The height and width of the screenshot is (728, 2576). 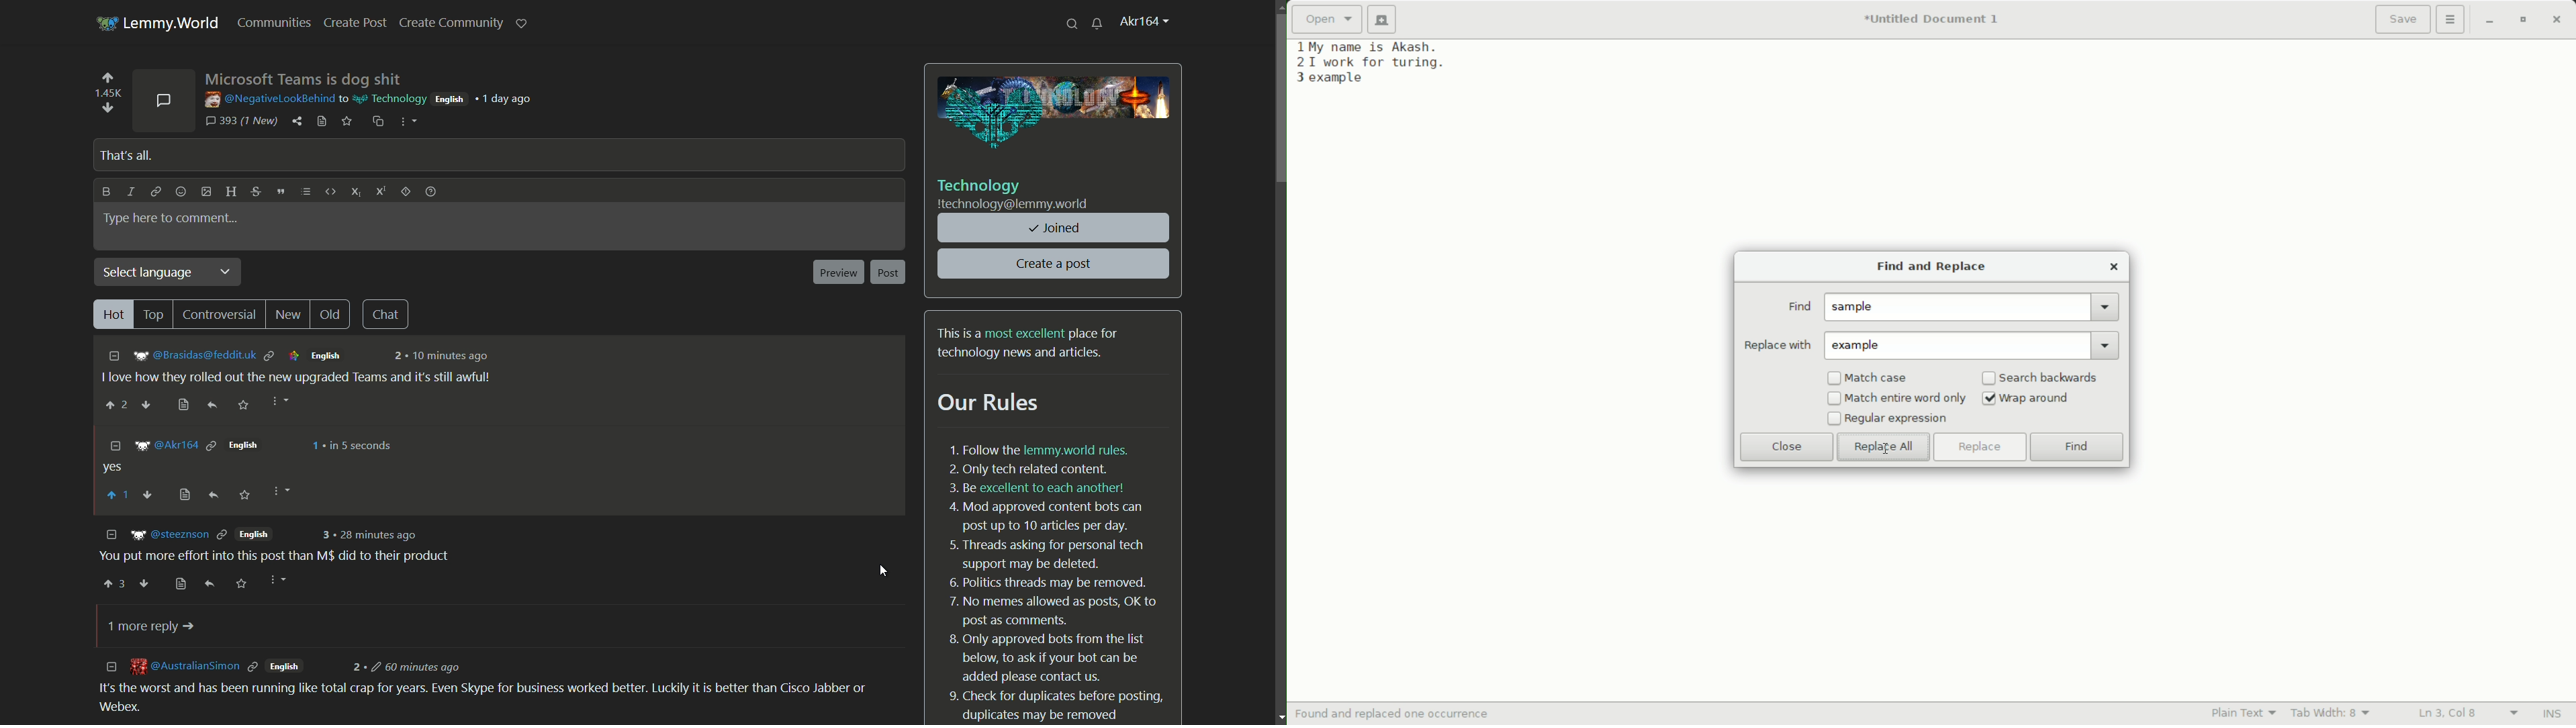 What do you see at coordinates (185, 495) in the screenshot?
I see `view source` at bounding box center [185, 495].